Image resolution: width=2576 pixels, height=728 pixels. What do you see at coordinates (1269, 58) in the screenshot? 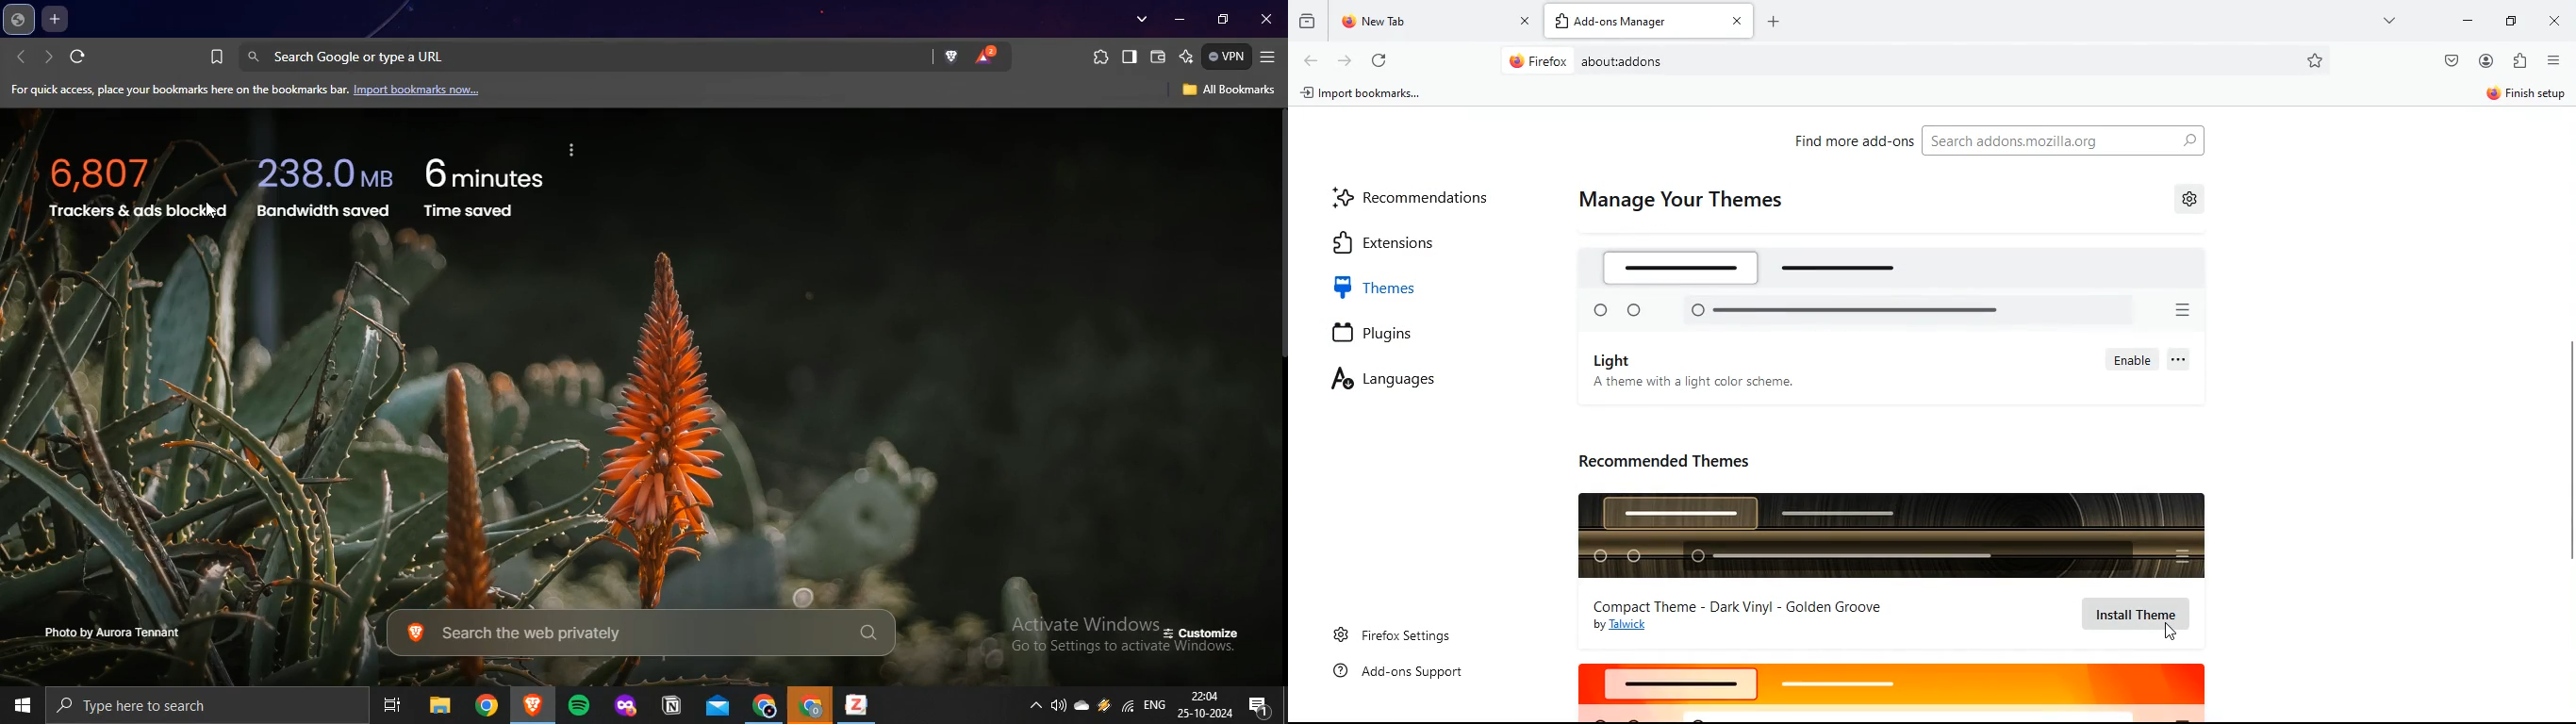
I see `customize and control brave` at bounding box center [1269, 58].